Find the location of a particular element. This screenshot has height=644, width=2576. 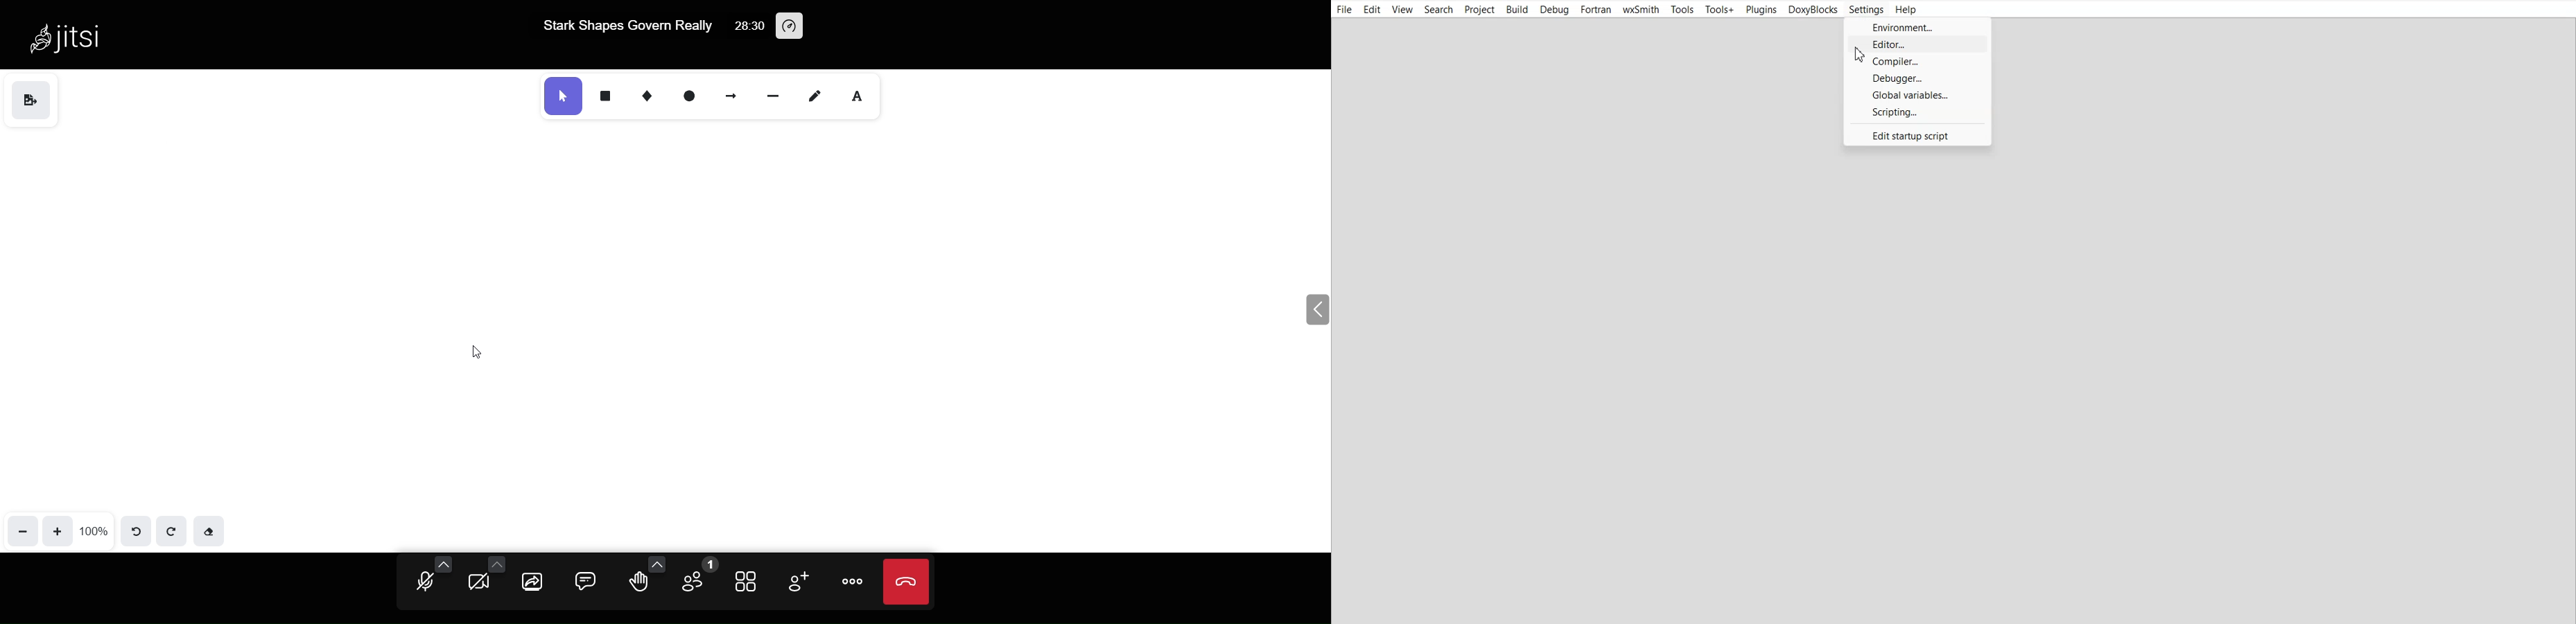

Debug is located at coordinates (1554, 10).